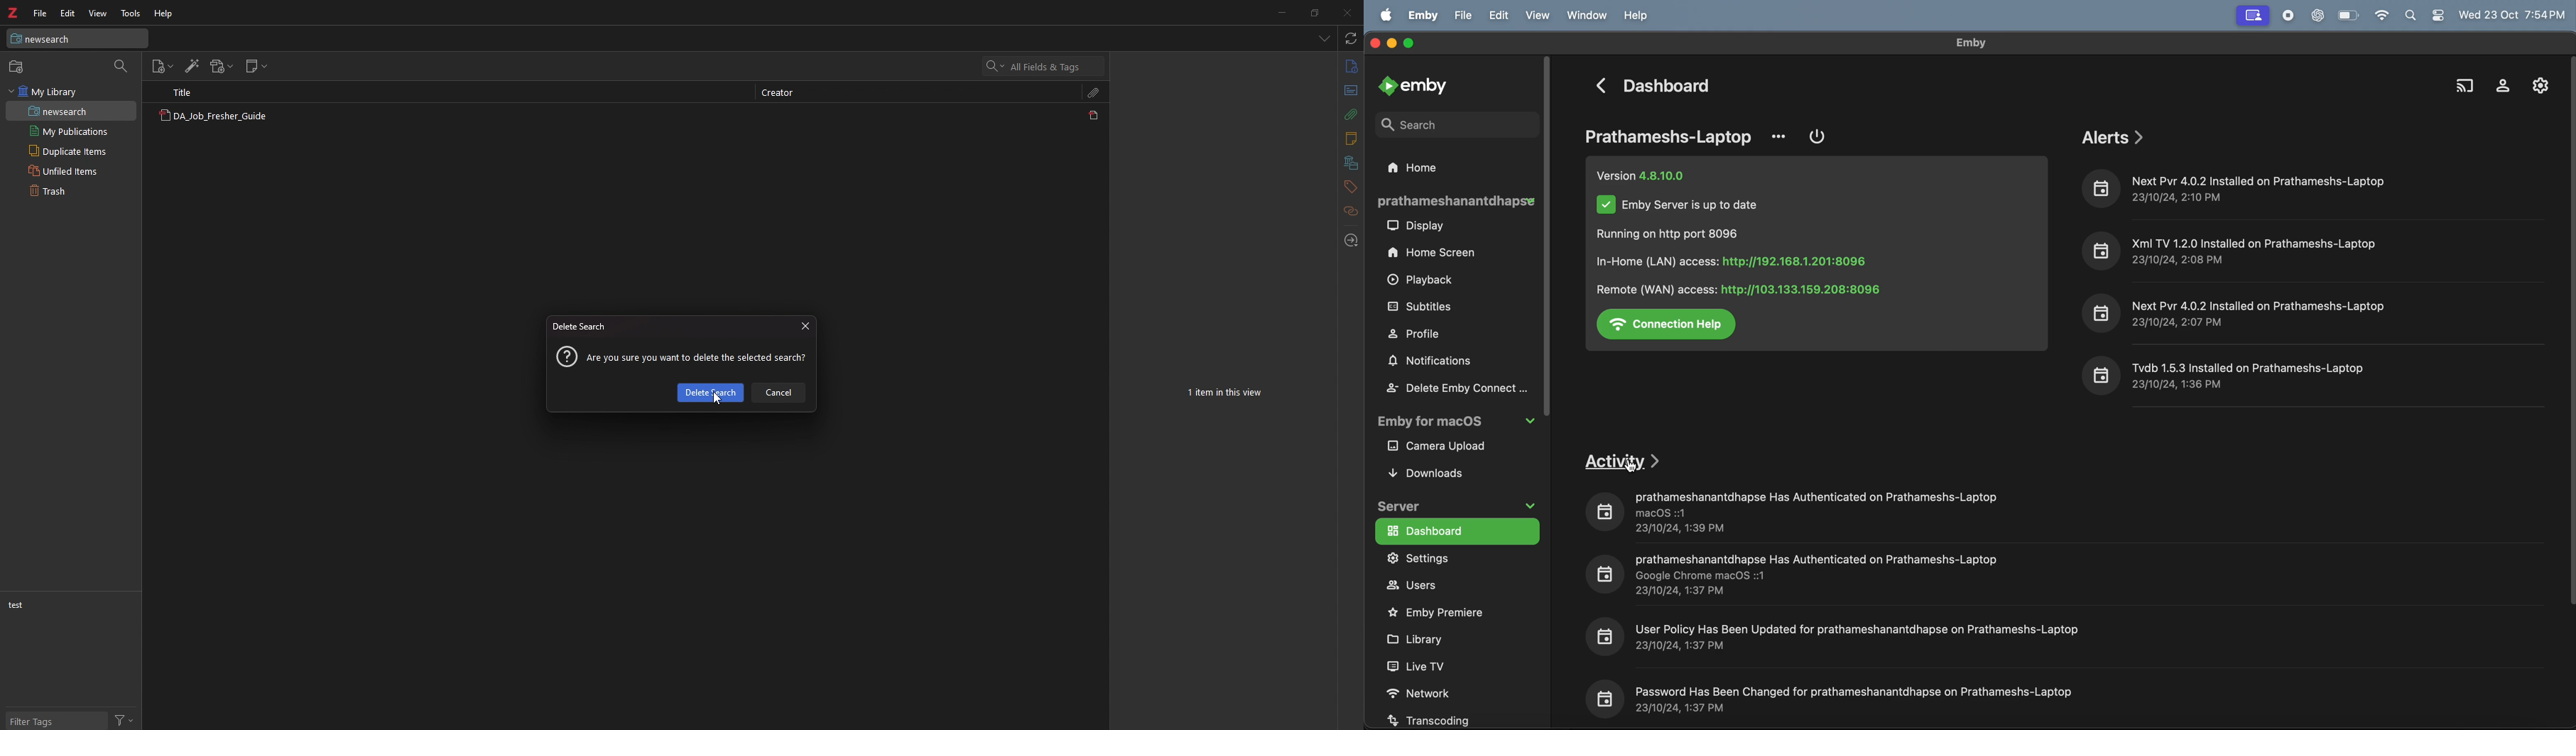 This screenshot has height=756, width=2576. I want to click on delete search, so click(711, 393).